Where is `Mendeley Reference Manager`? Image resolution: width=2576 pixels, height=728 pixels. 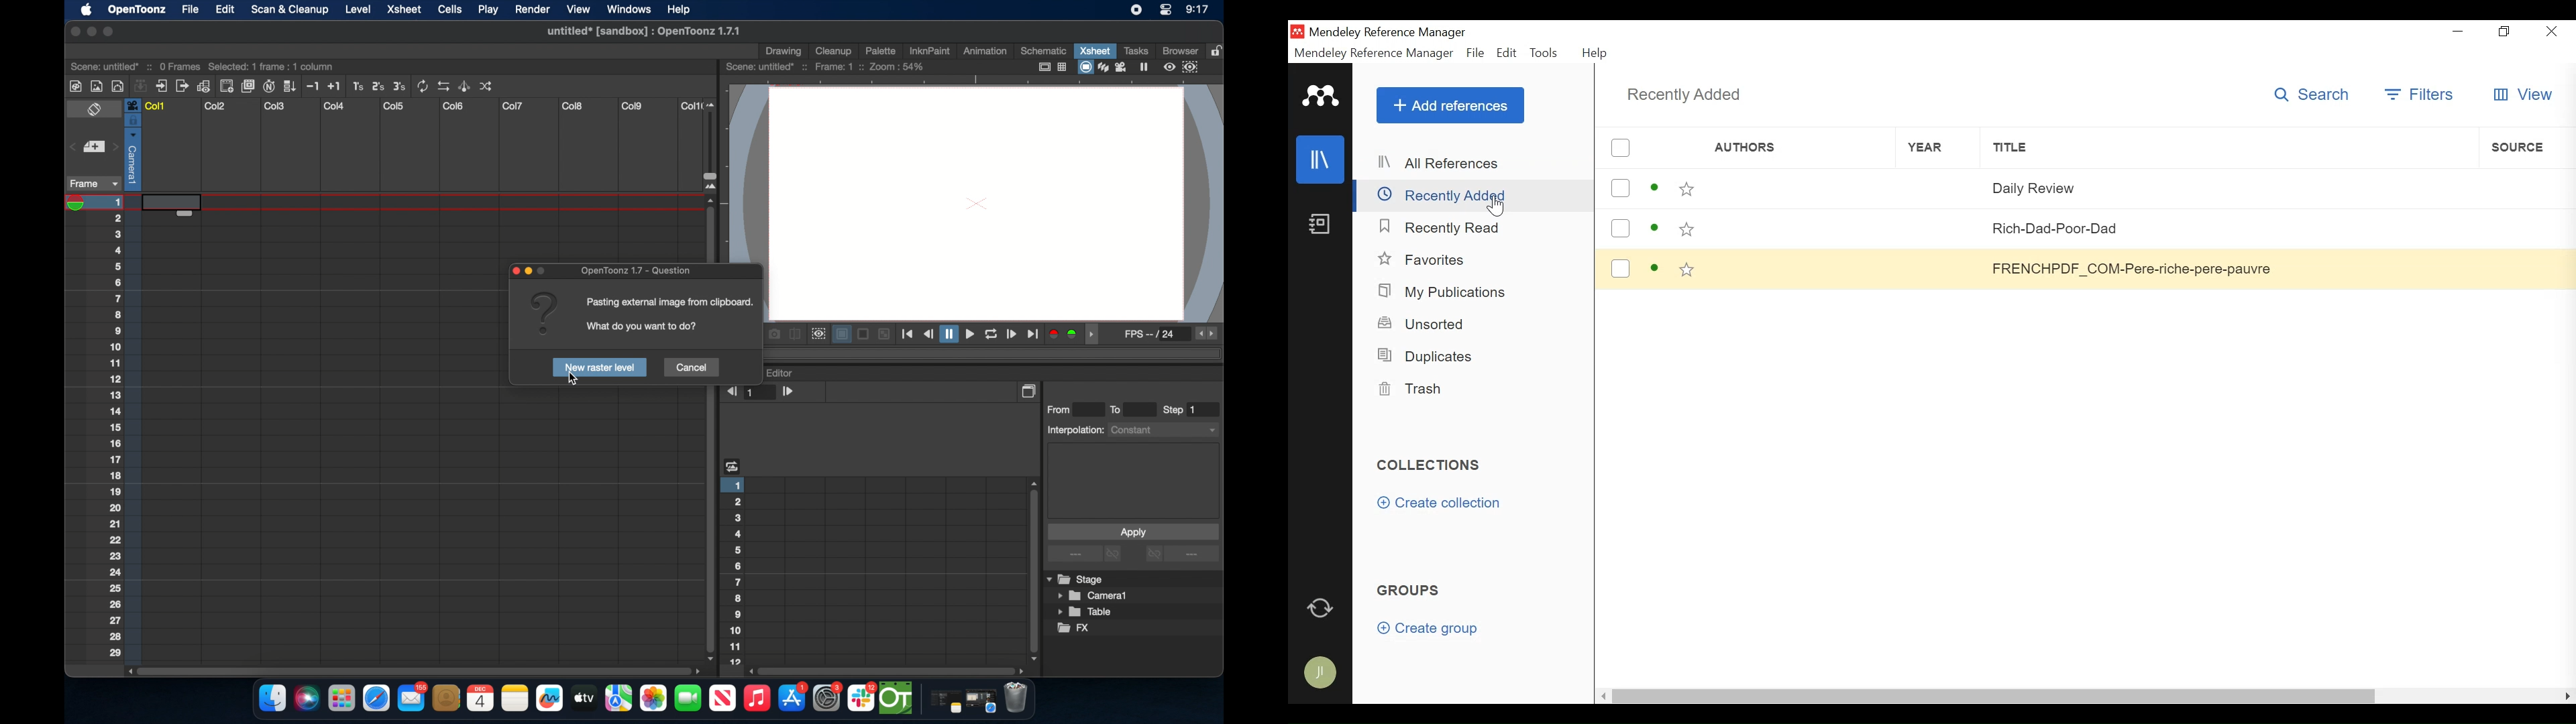 Mendeley Reference Manager is located at coordinates (1393, 33).